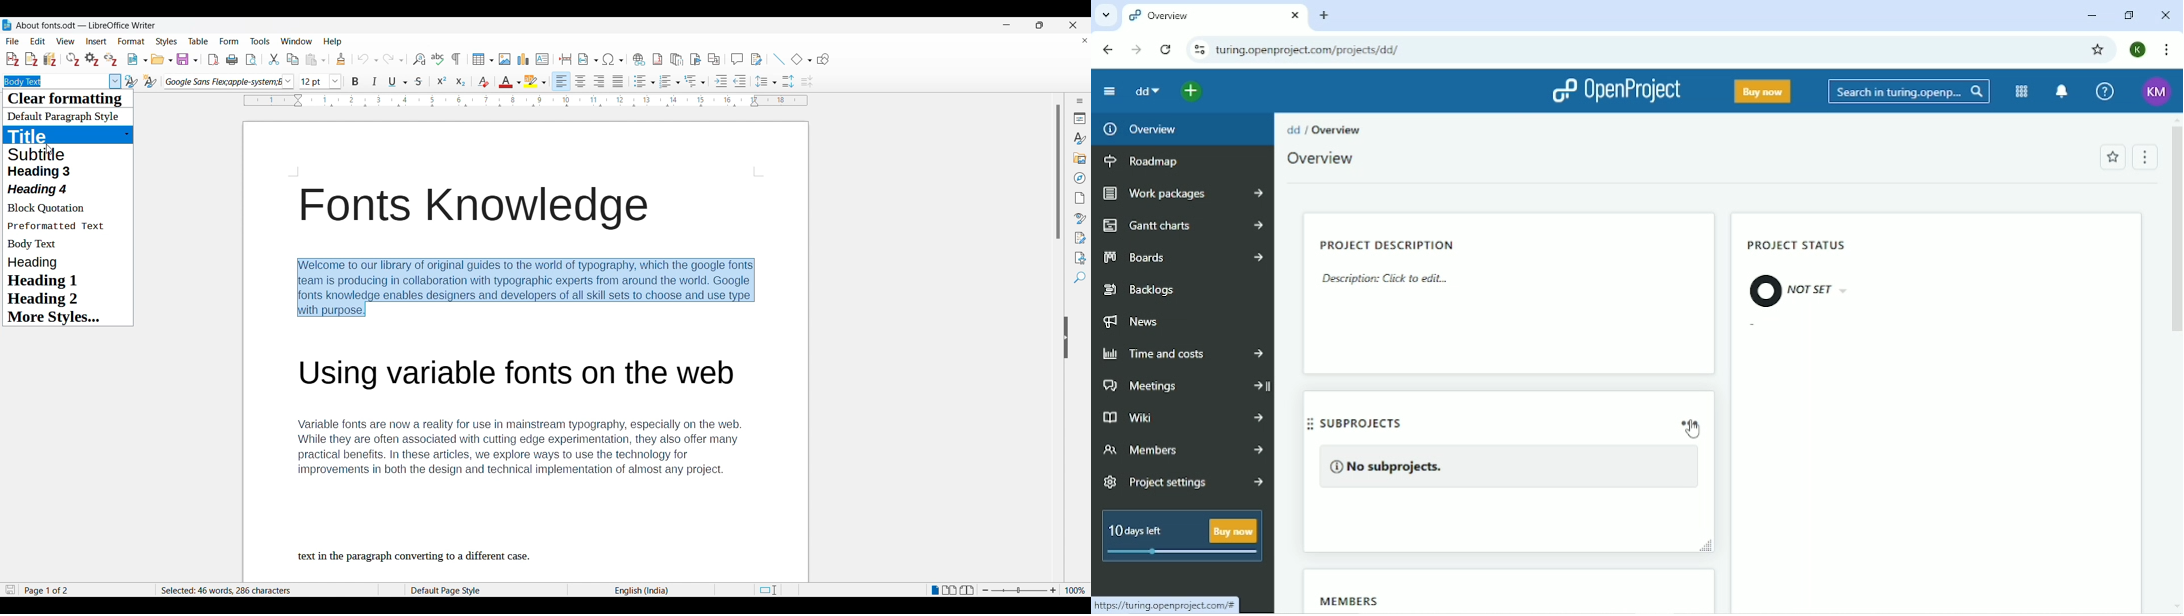  What do you see at coordinates (162, 59) in the screenshot?
I see `Open` at bounding box center [162, 59].